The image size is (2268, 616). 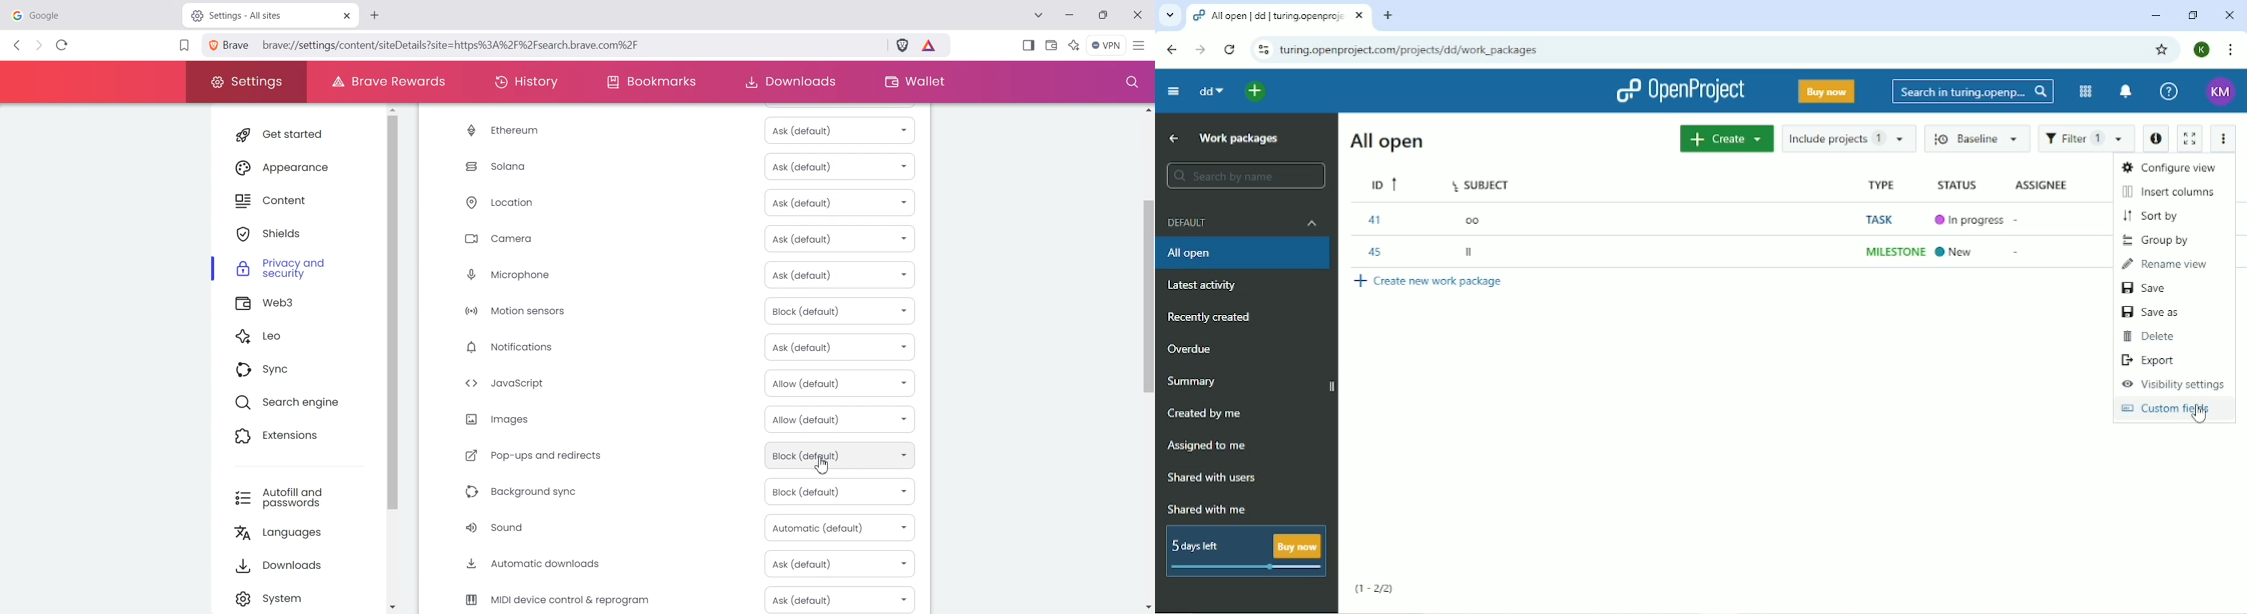 I want to click on Notification Ask (Default), so click(x=677, y=347).